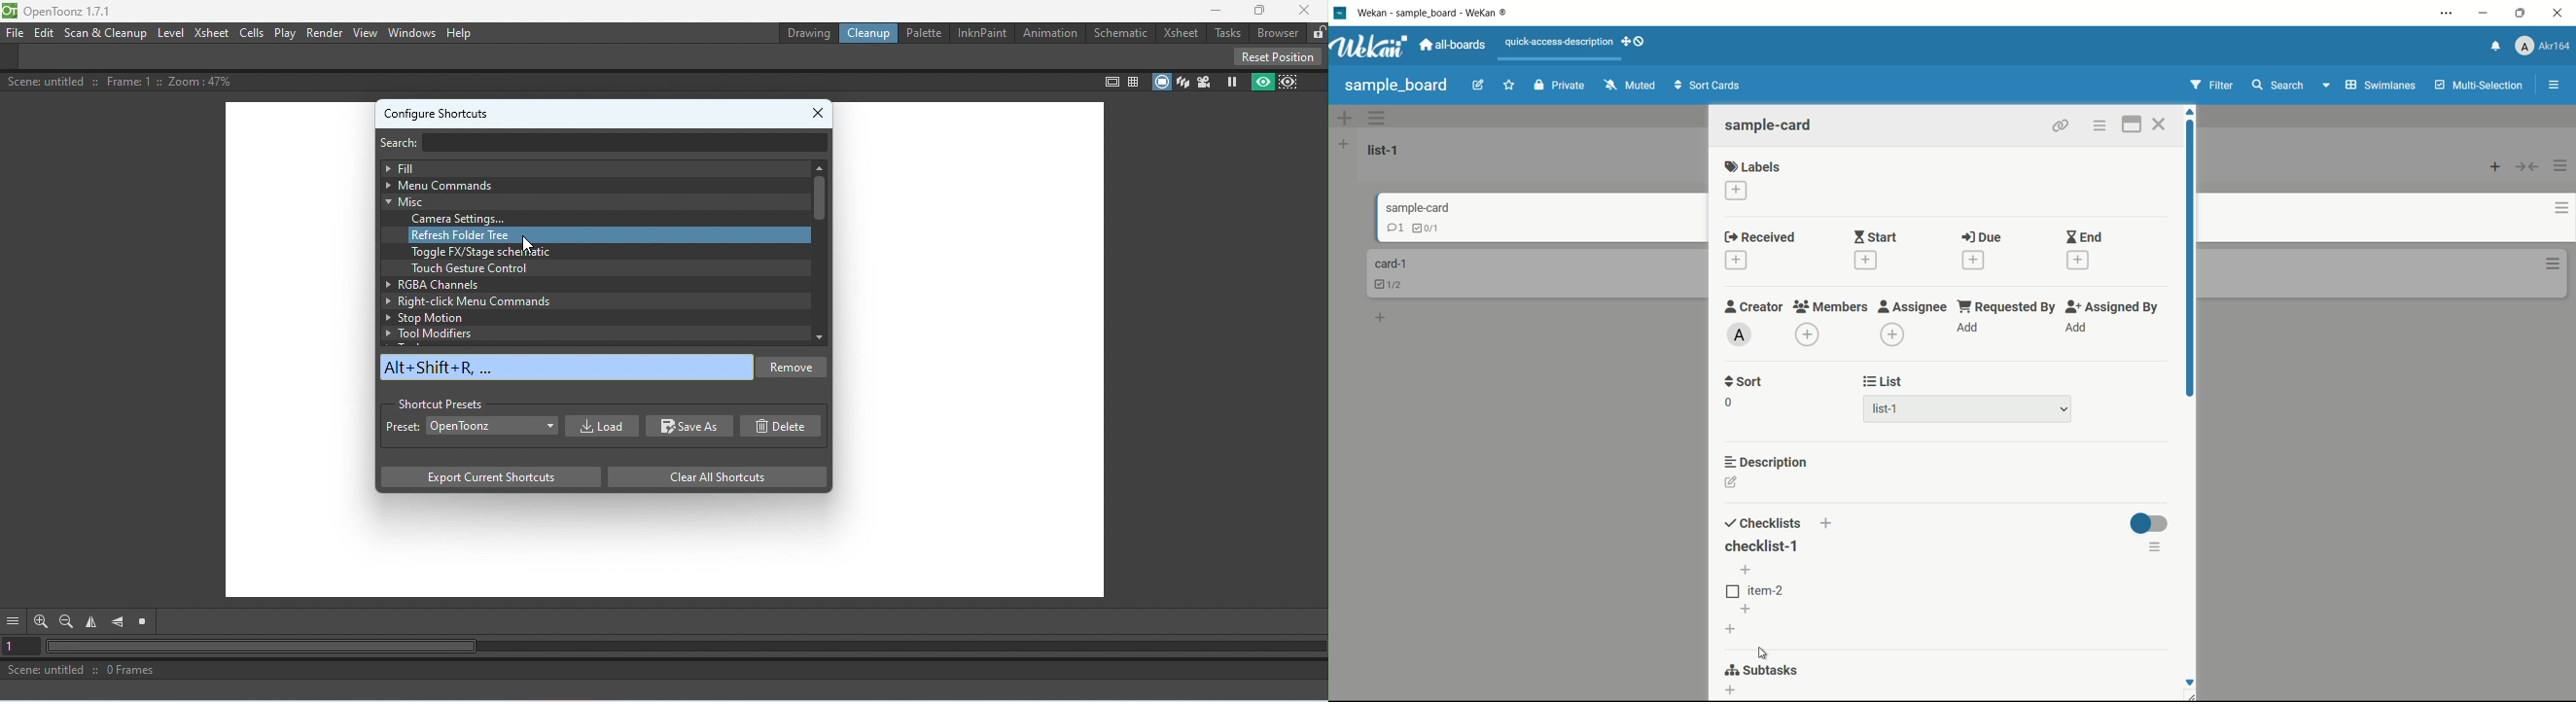 The image size is (2576, 728). Describe the element at coordinates (1969, 408) in the screenshot. I see `list-1` at that location.